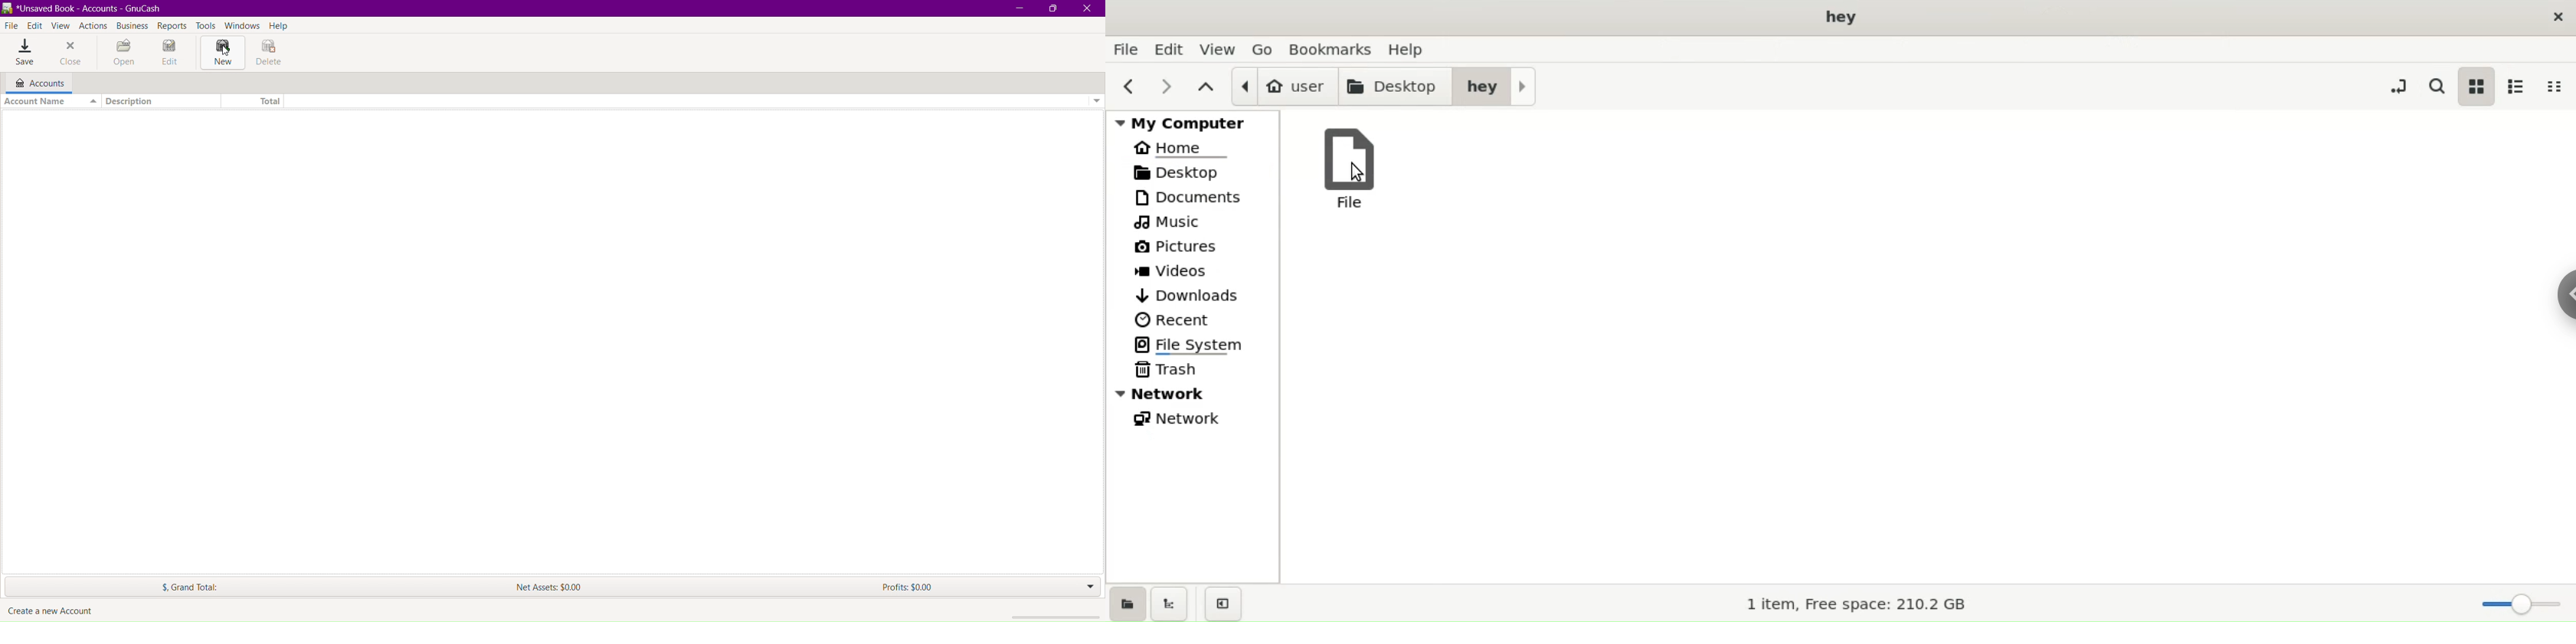 Image resolution: width=2576 pixels, height=644 pixels. I want to click on Total, so click(254, 102).